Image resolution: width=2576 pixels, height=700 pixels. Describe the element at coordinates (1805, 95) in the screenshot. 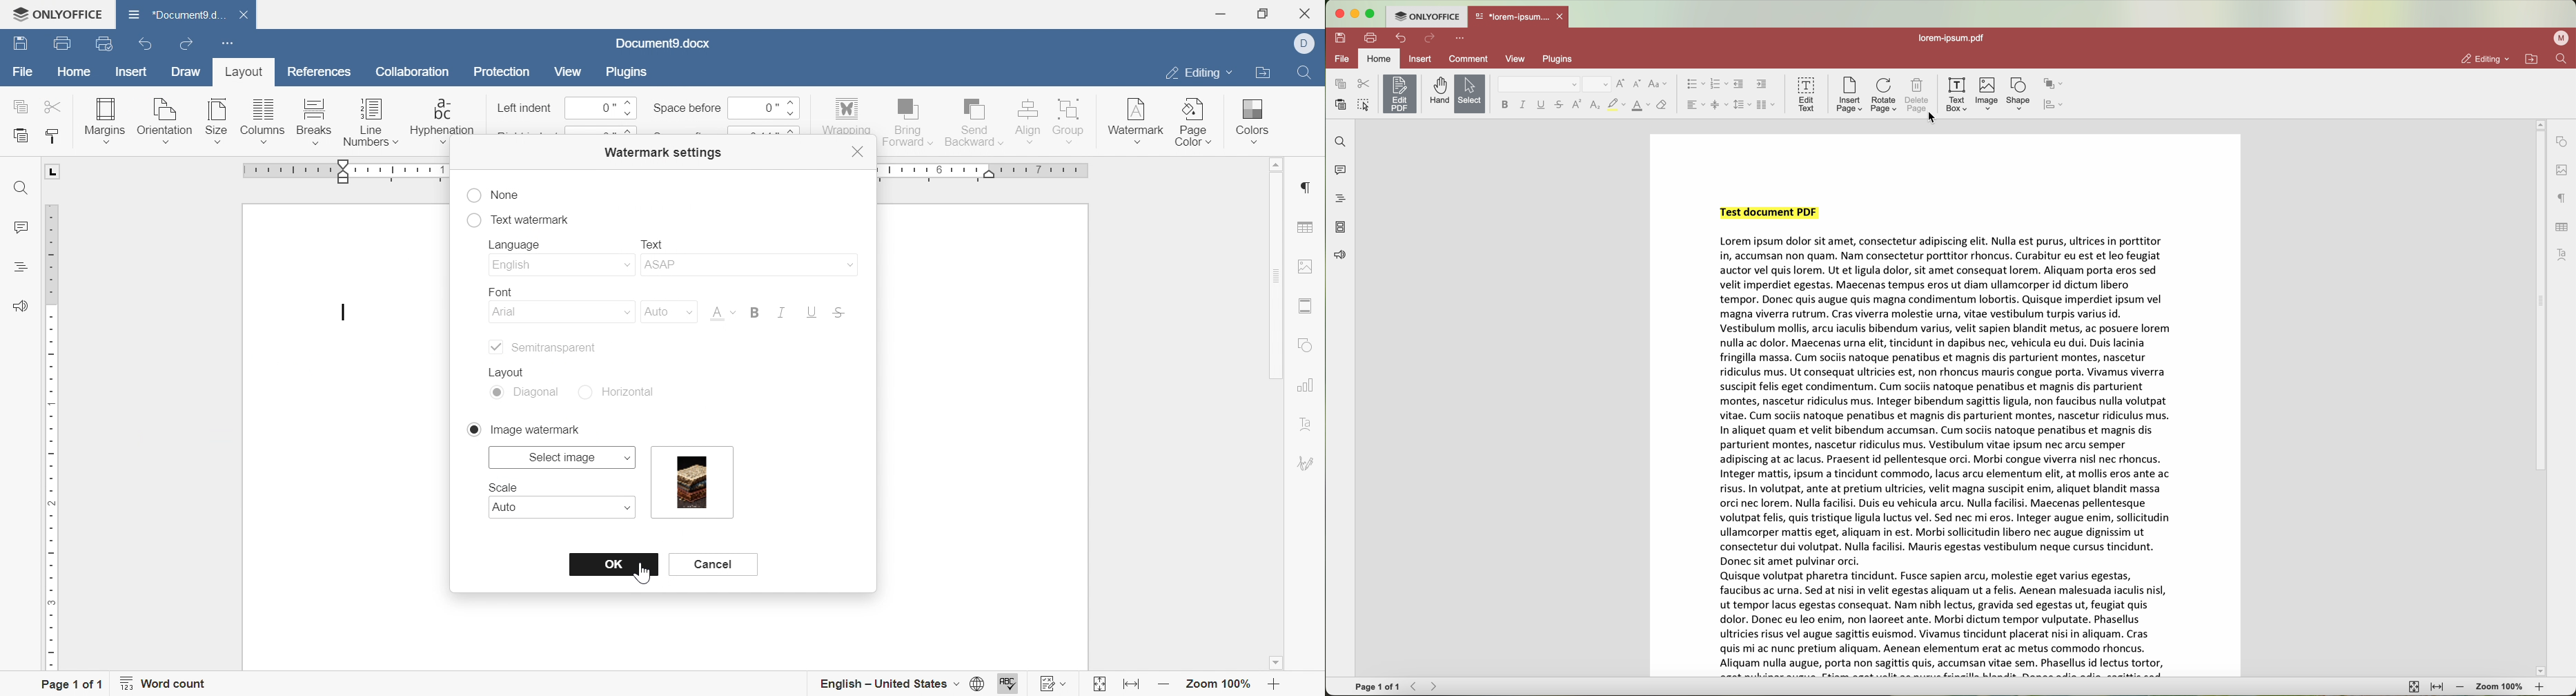

I see `edit text` at that location.